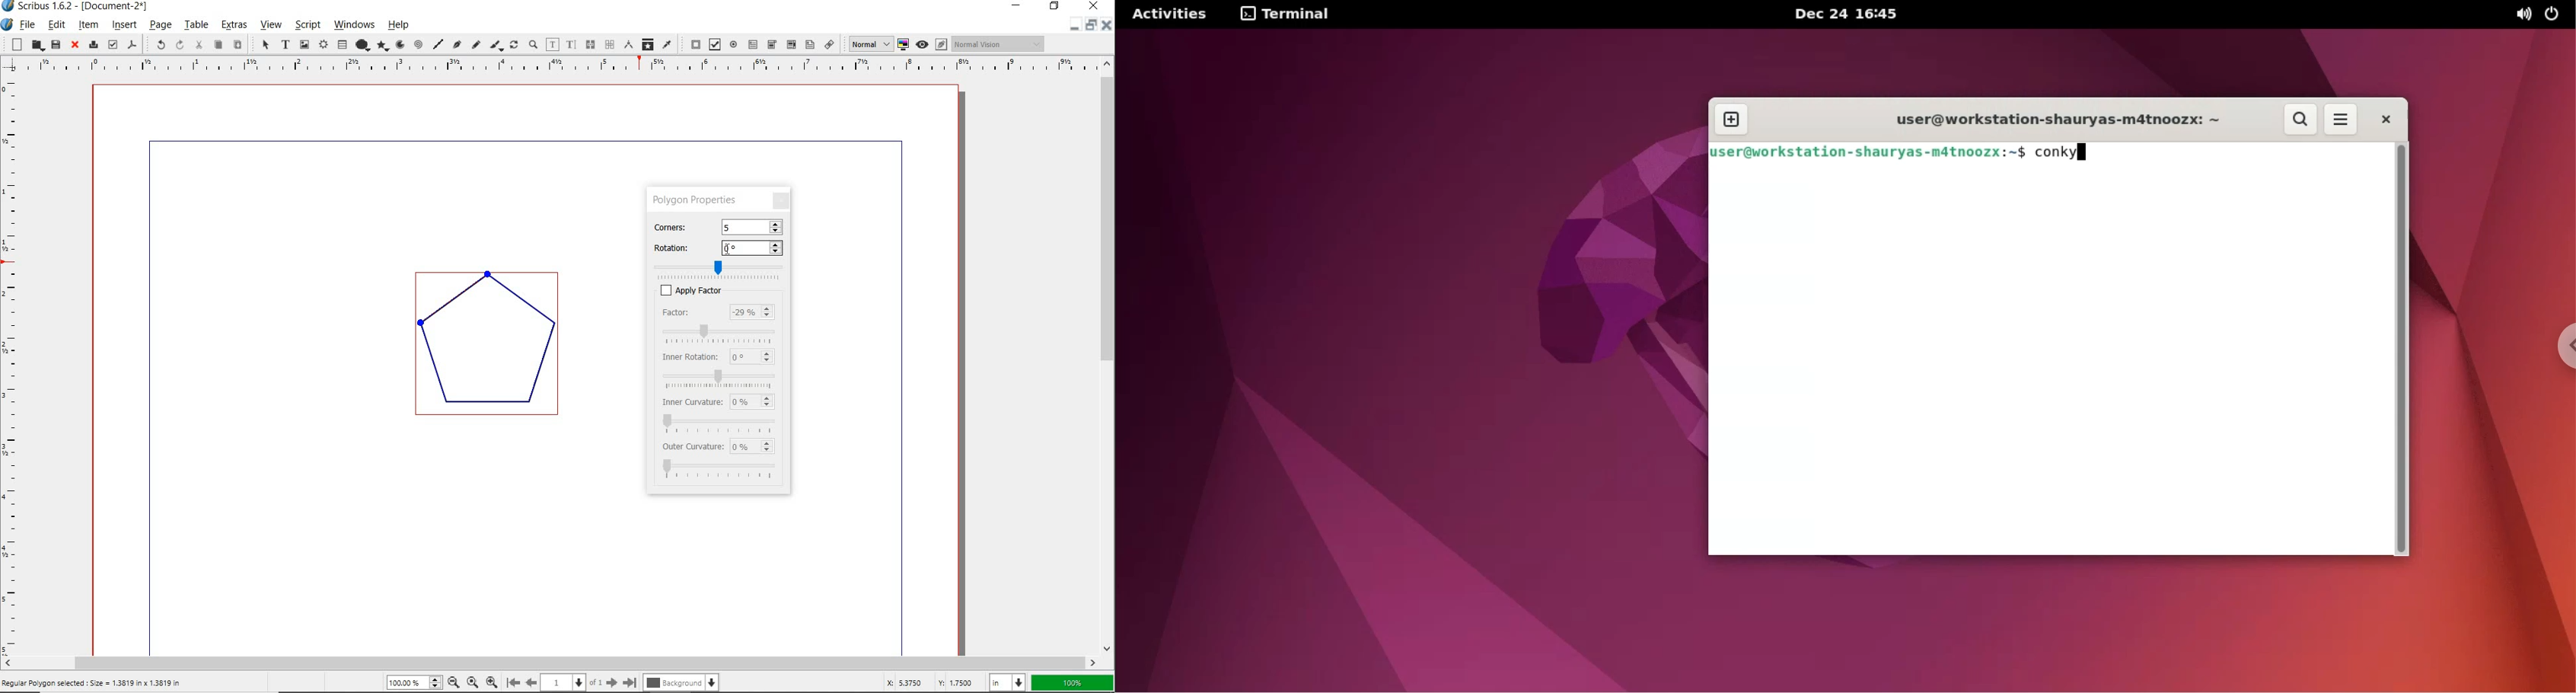 This screenshot has width=2576, height=700. What do you see at coordinates (323, 43) in the screenshot?
I see `render frame` at bounding box center [323, 43].